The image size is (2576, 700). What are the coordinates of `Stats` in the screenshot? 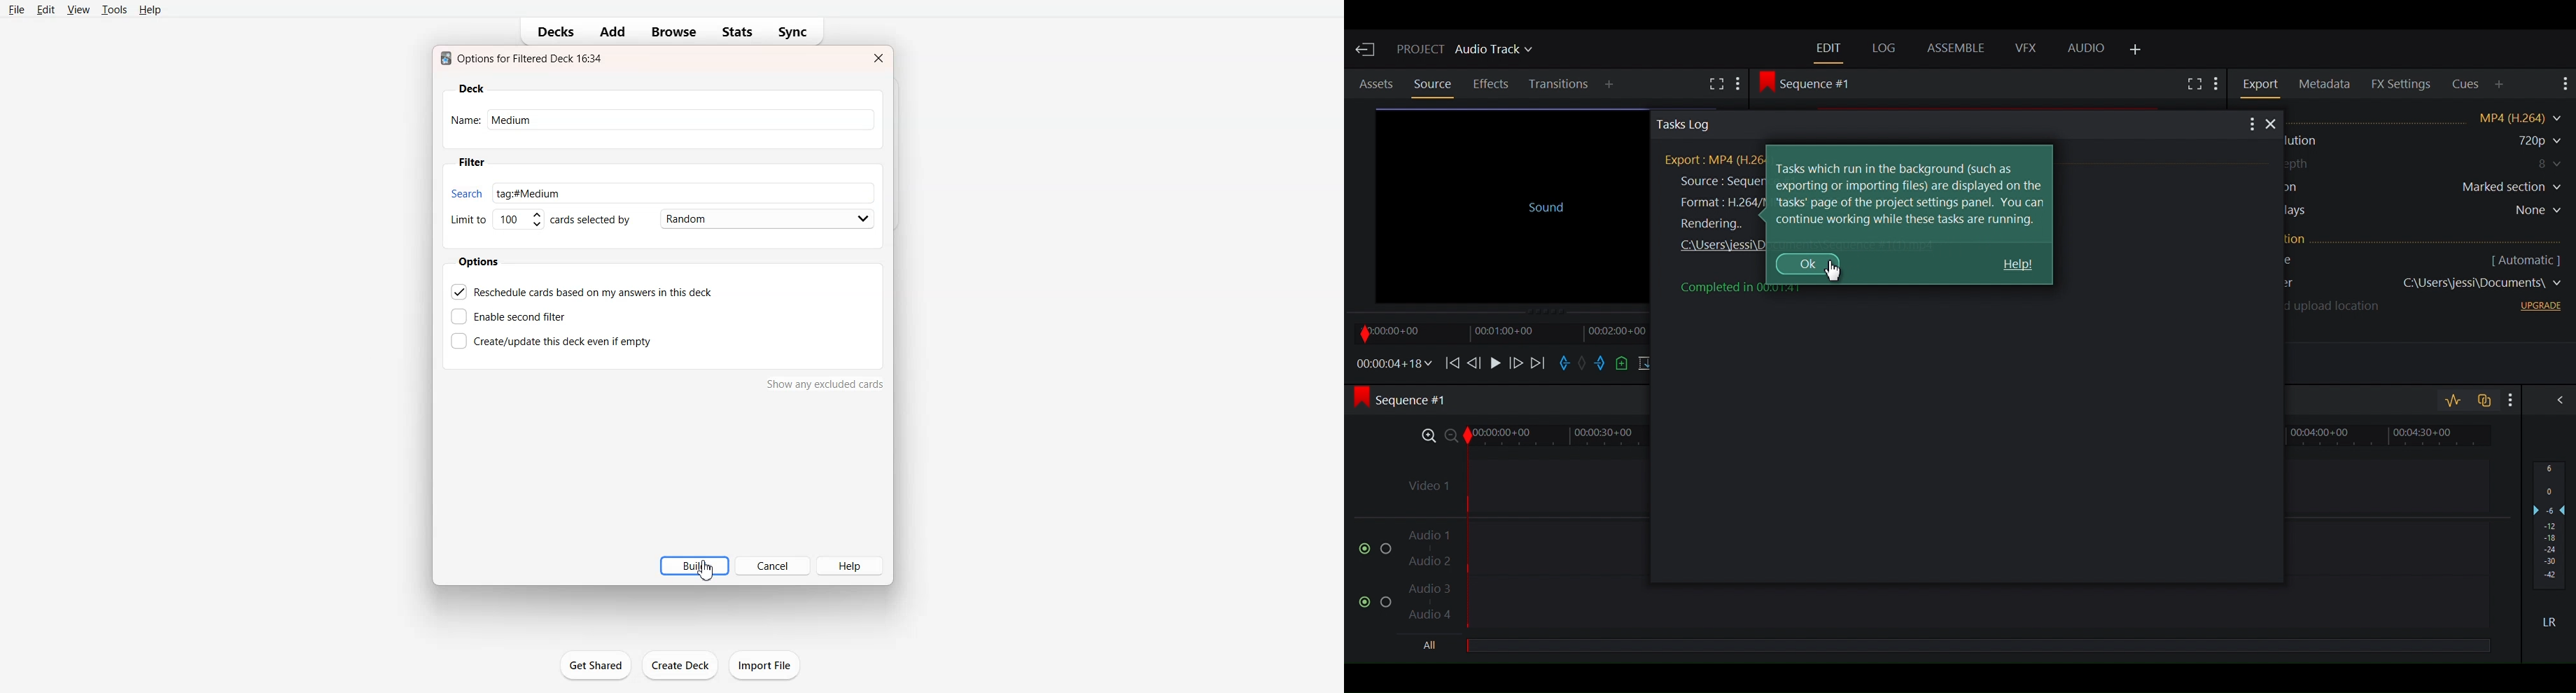 It's located at (737, 32).